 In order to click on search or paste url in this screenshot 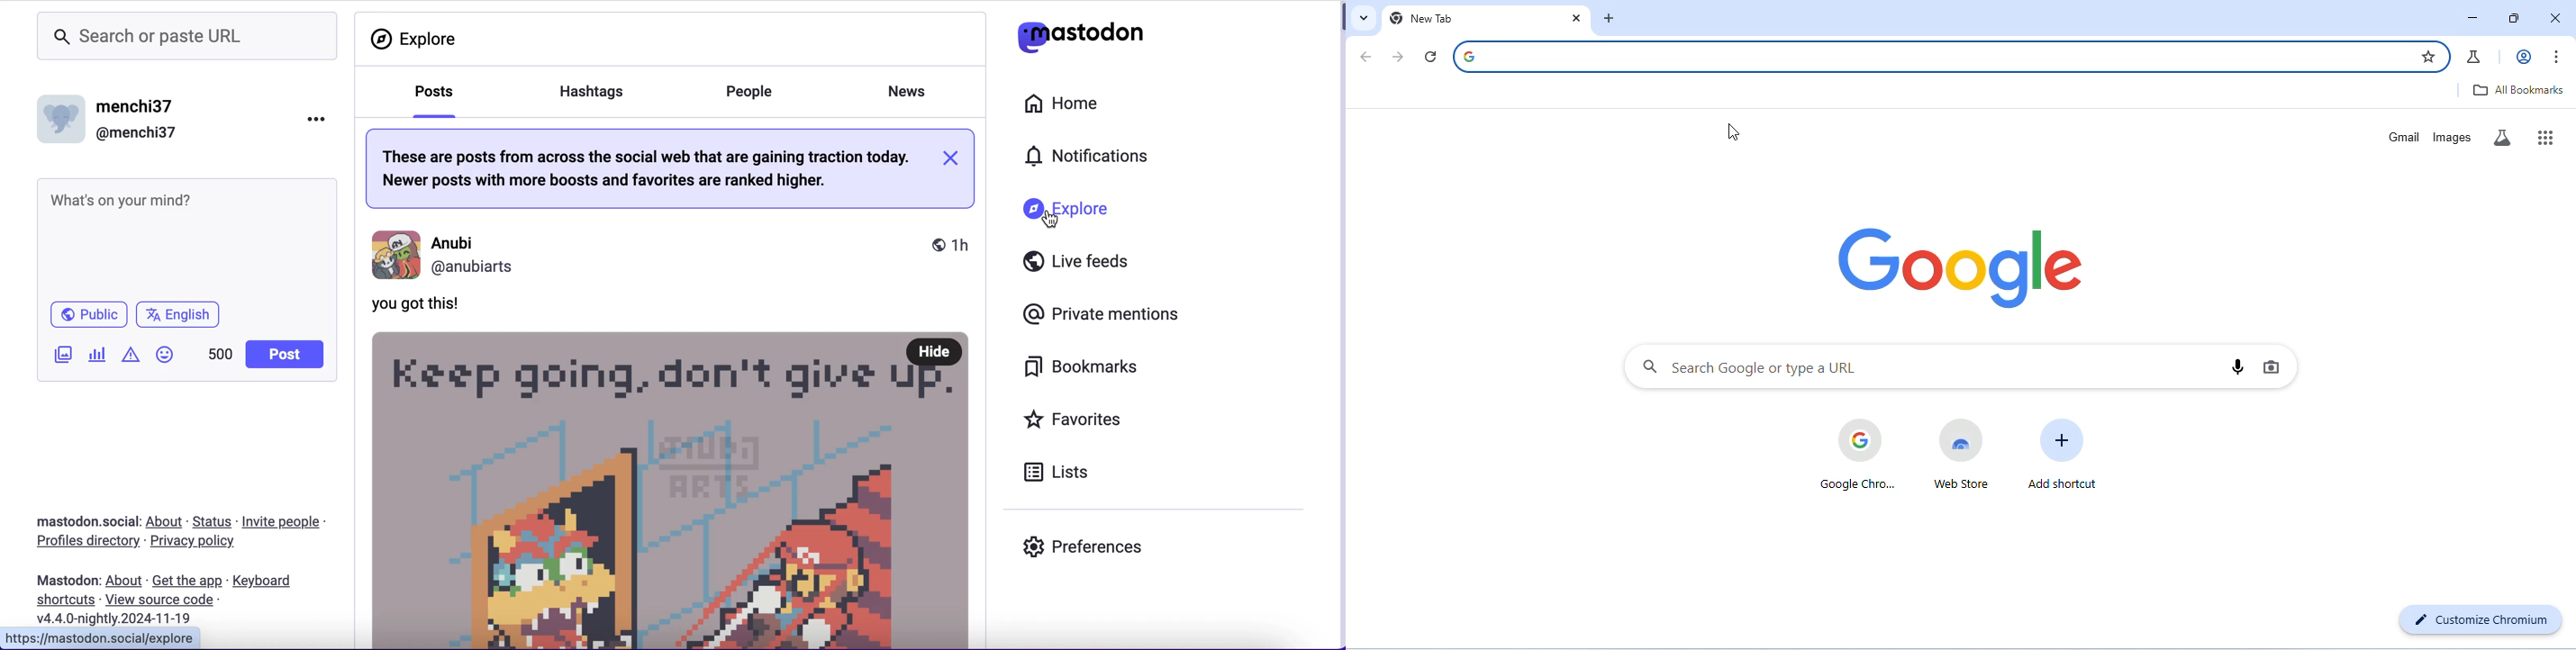, I will do `click(184, 38)`.